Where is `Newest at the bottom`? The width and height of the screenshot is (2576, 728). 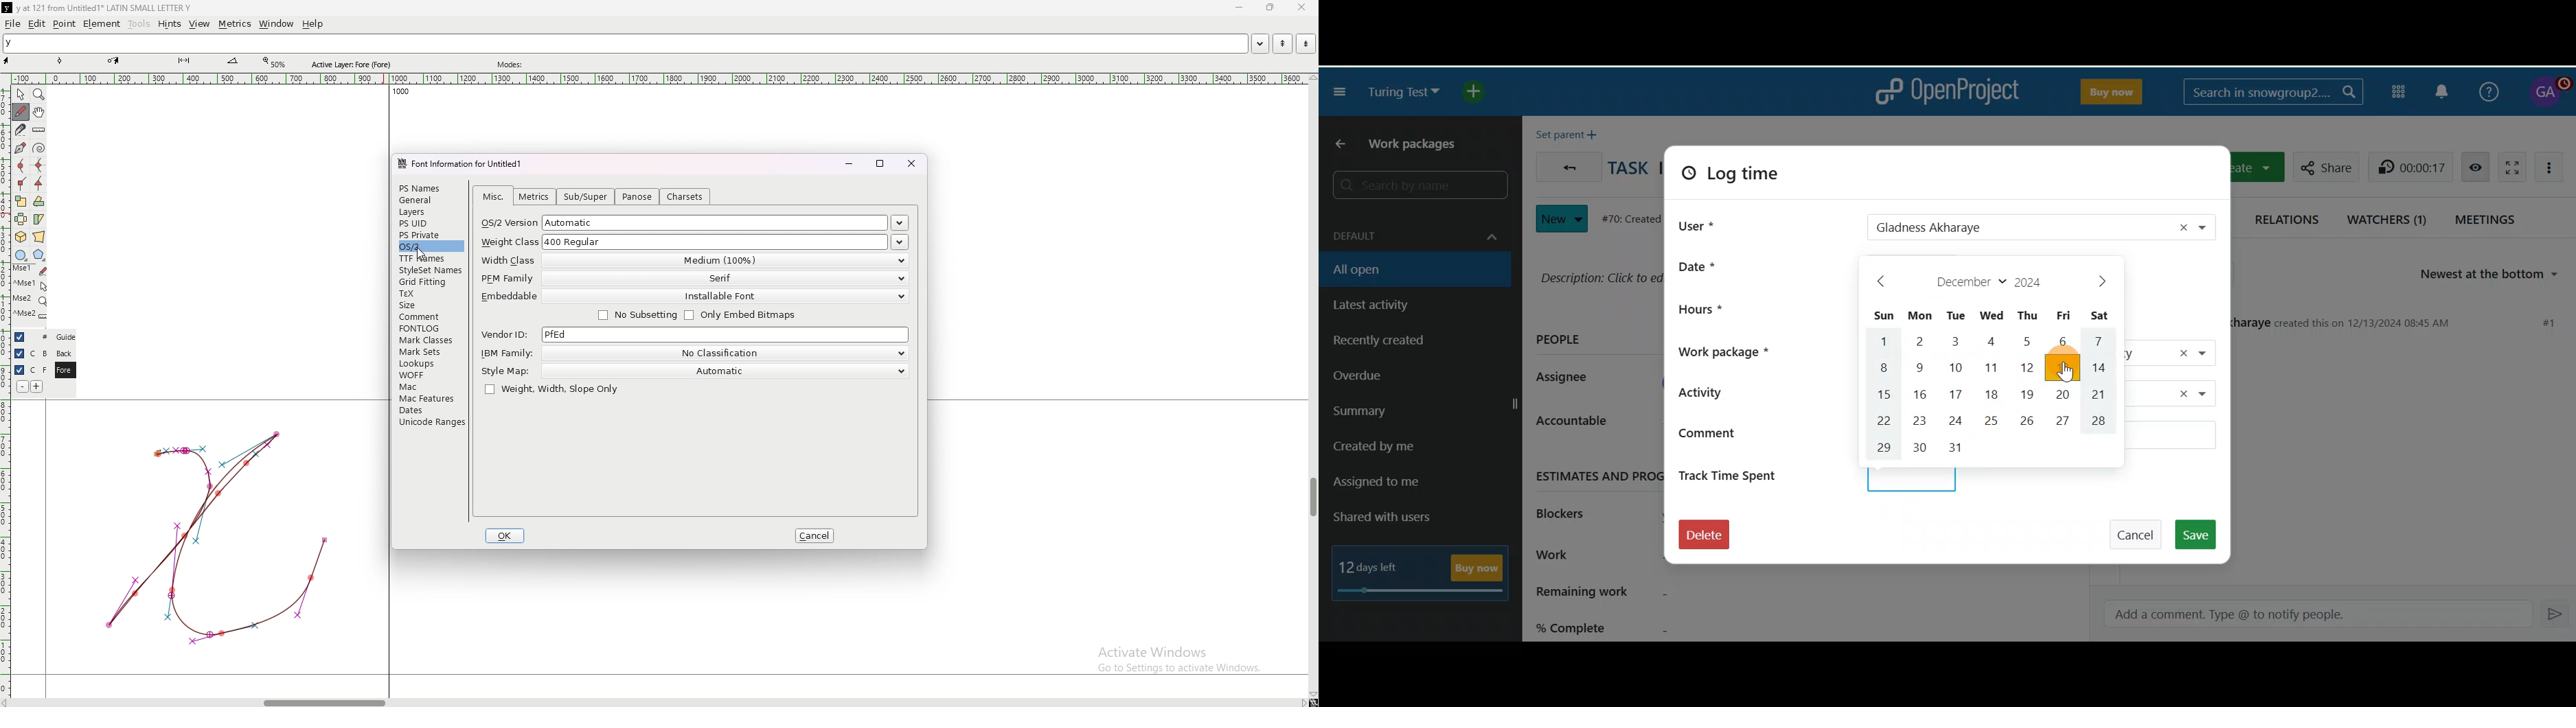
Newest at the bottom is located at coordinates (2496, 275).